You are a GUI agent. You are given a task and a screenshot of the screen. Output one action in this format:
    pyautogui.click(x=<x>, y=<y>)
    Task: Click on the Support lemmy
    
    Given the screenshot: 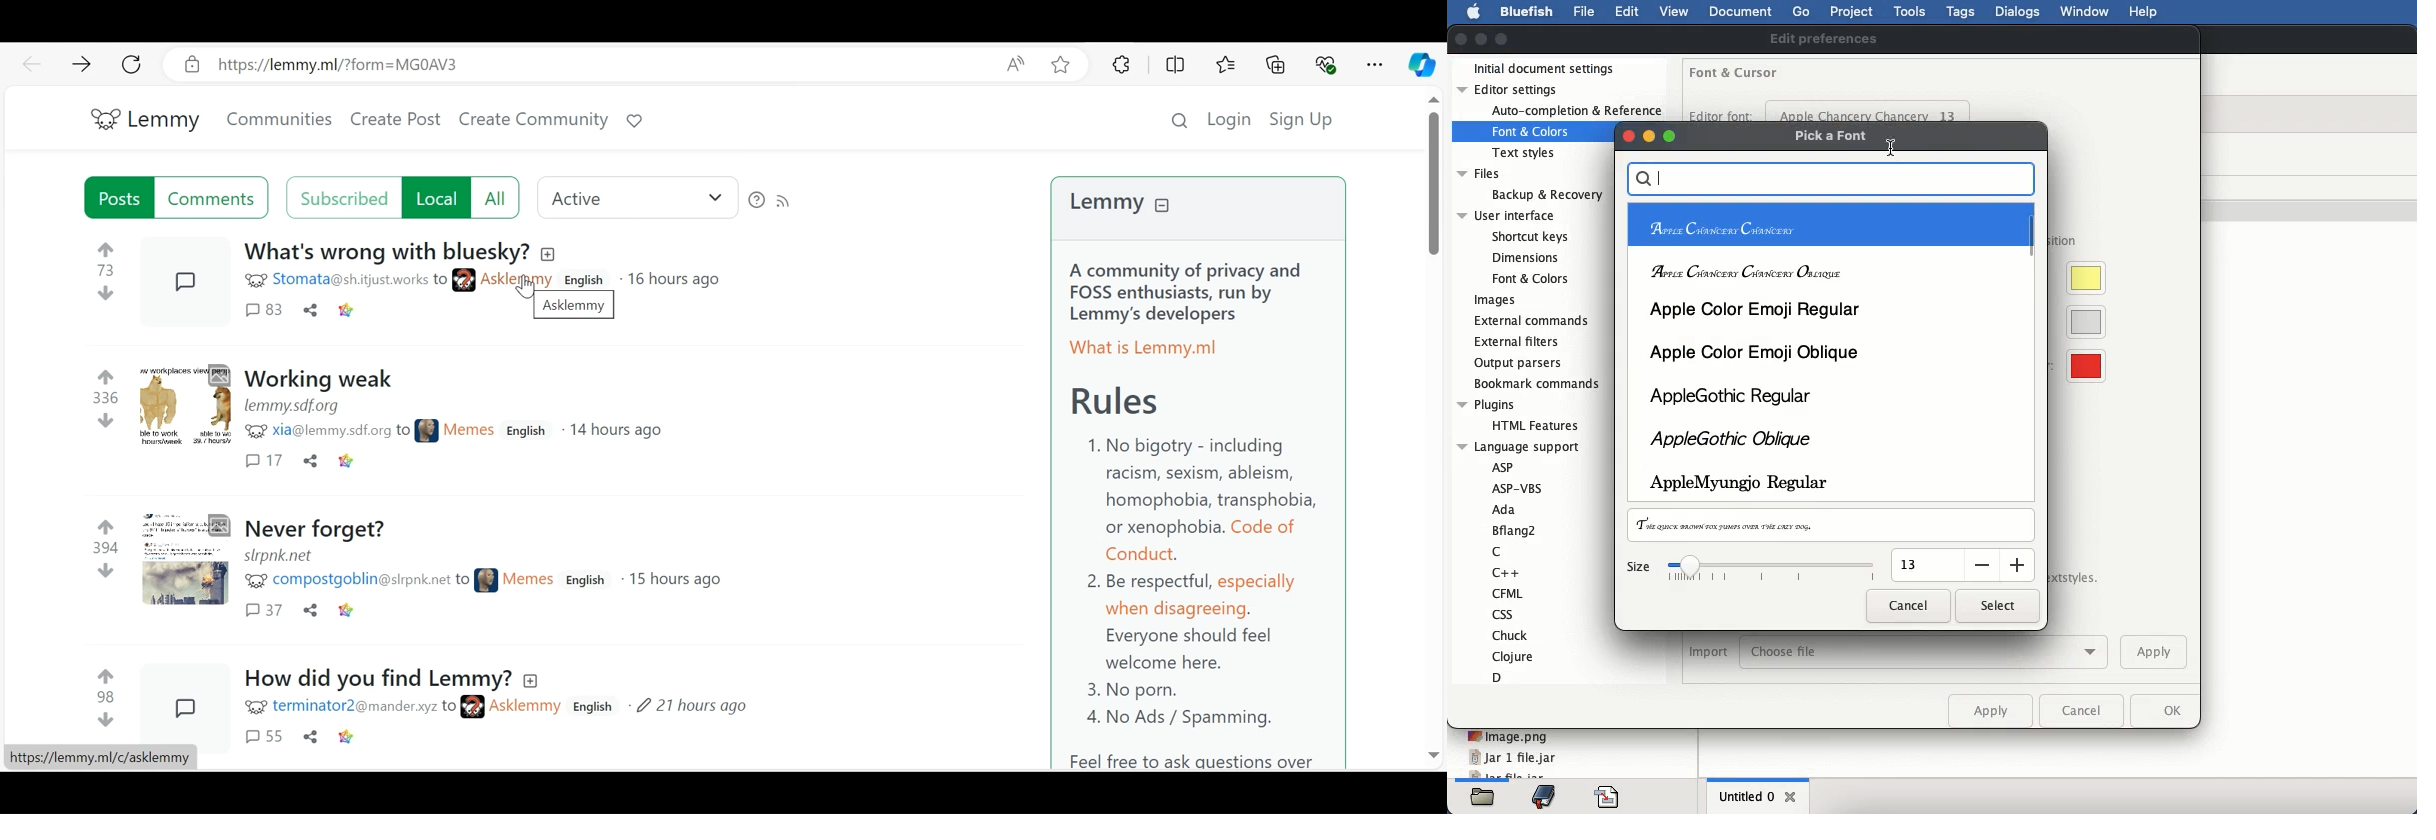 What is the action you would take?
    pyautogui.click(x=635, y=121)
    